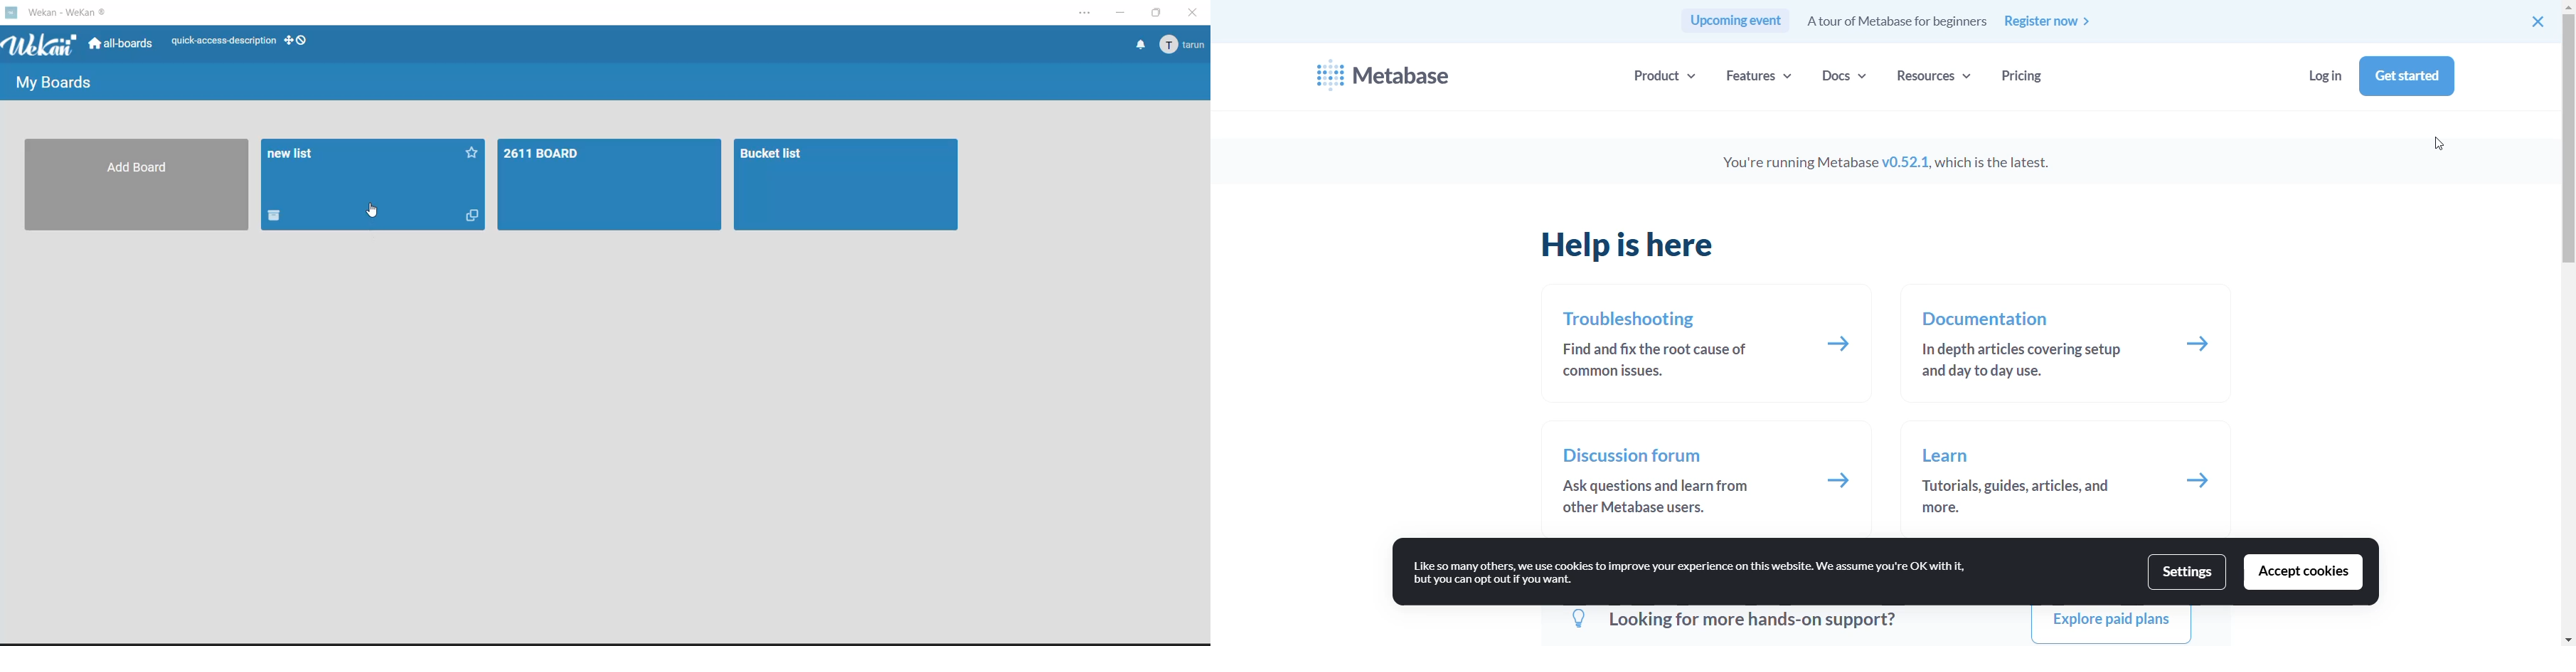  What do you see at coordinates (2540, 22) in the screenshot?
I see `close` at bounding box center [2540, 22].